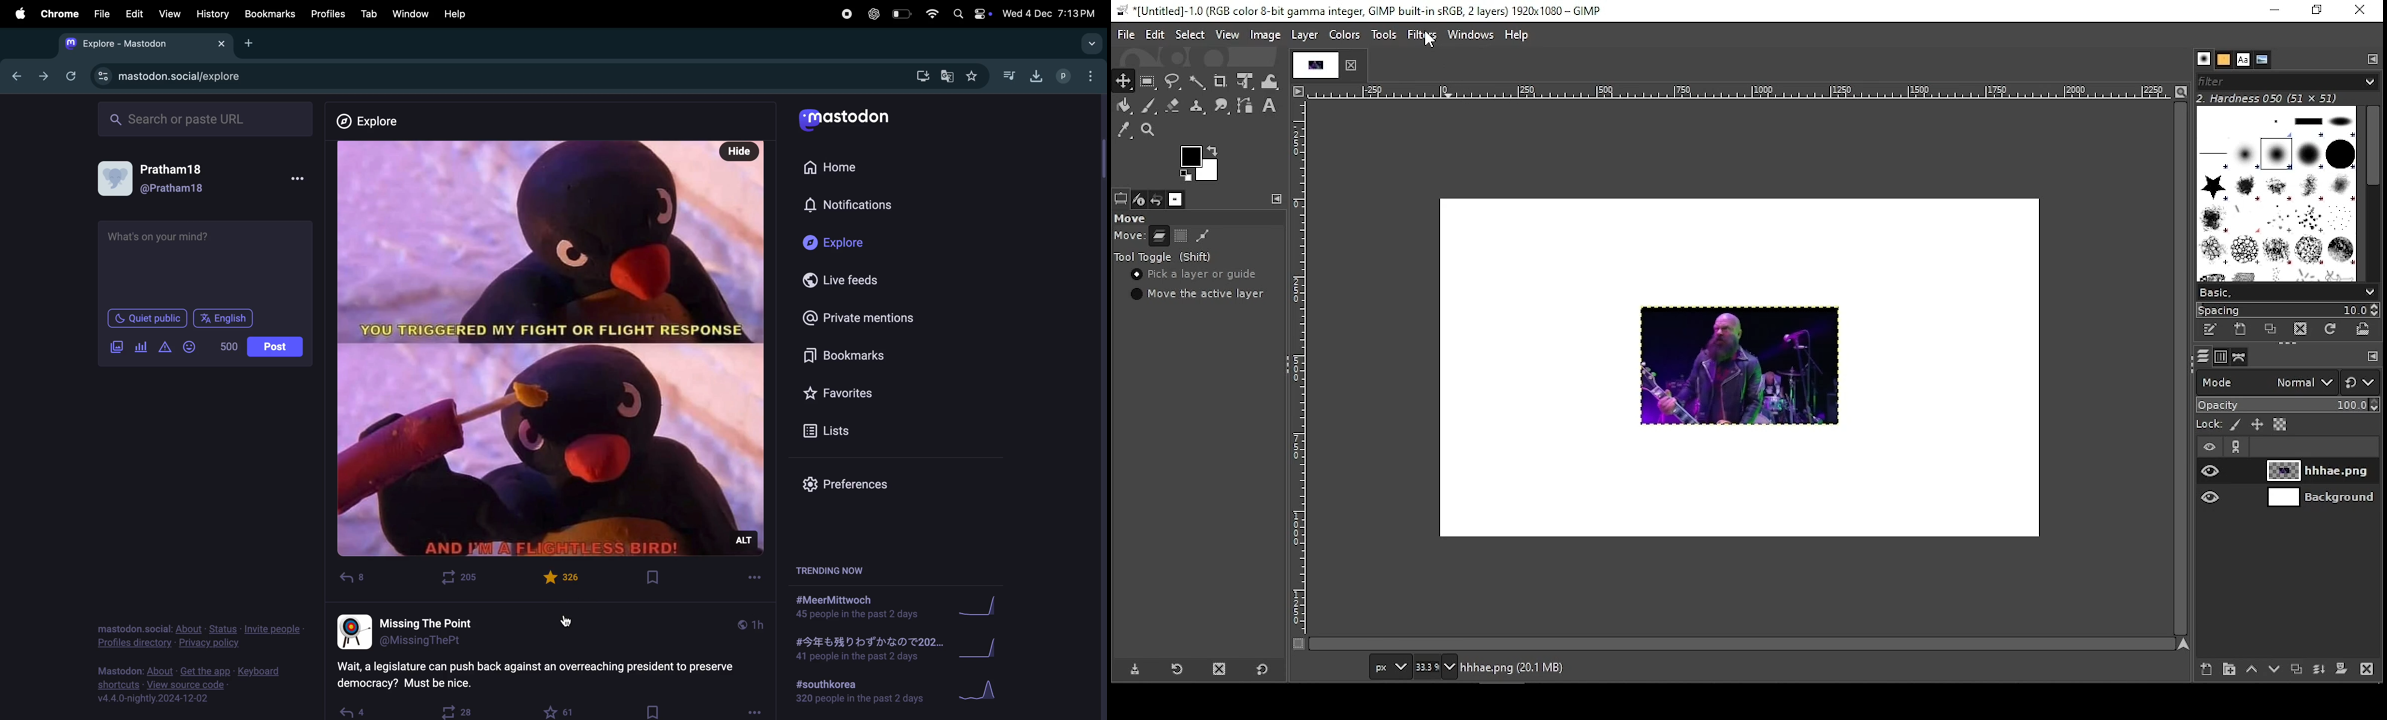  What do you see at coordinates (230, 344) in the screenshot?
I see `5000 words` at bounding box center [230, 344].